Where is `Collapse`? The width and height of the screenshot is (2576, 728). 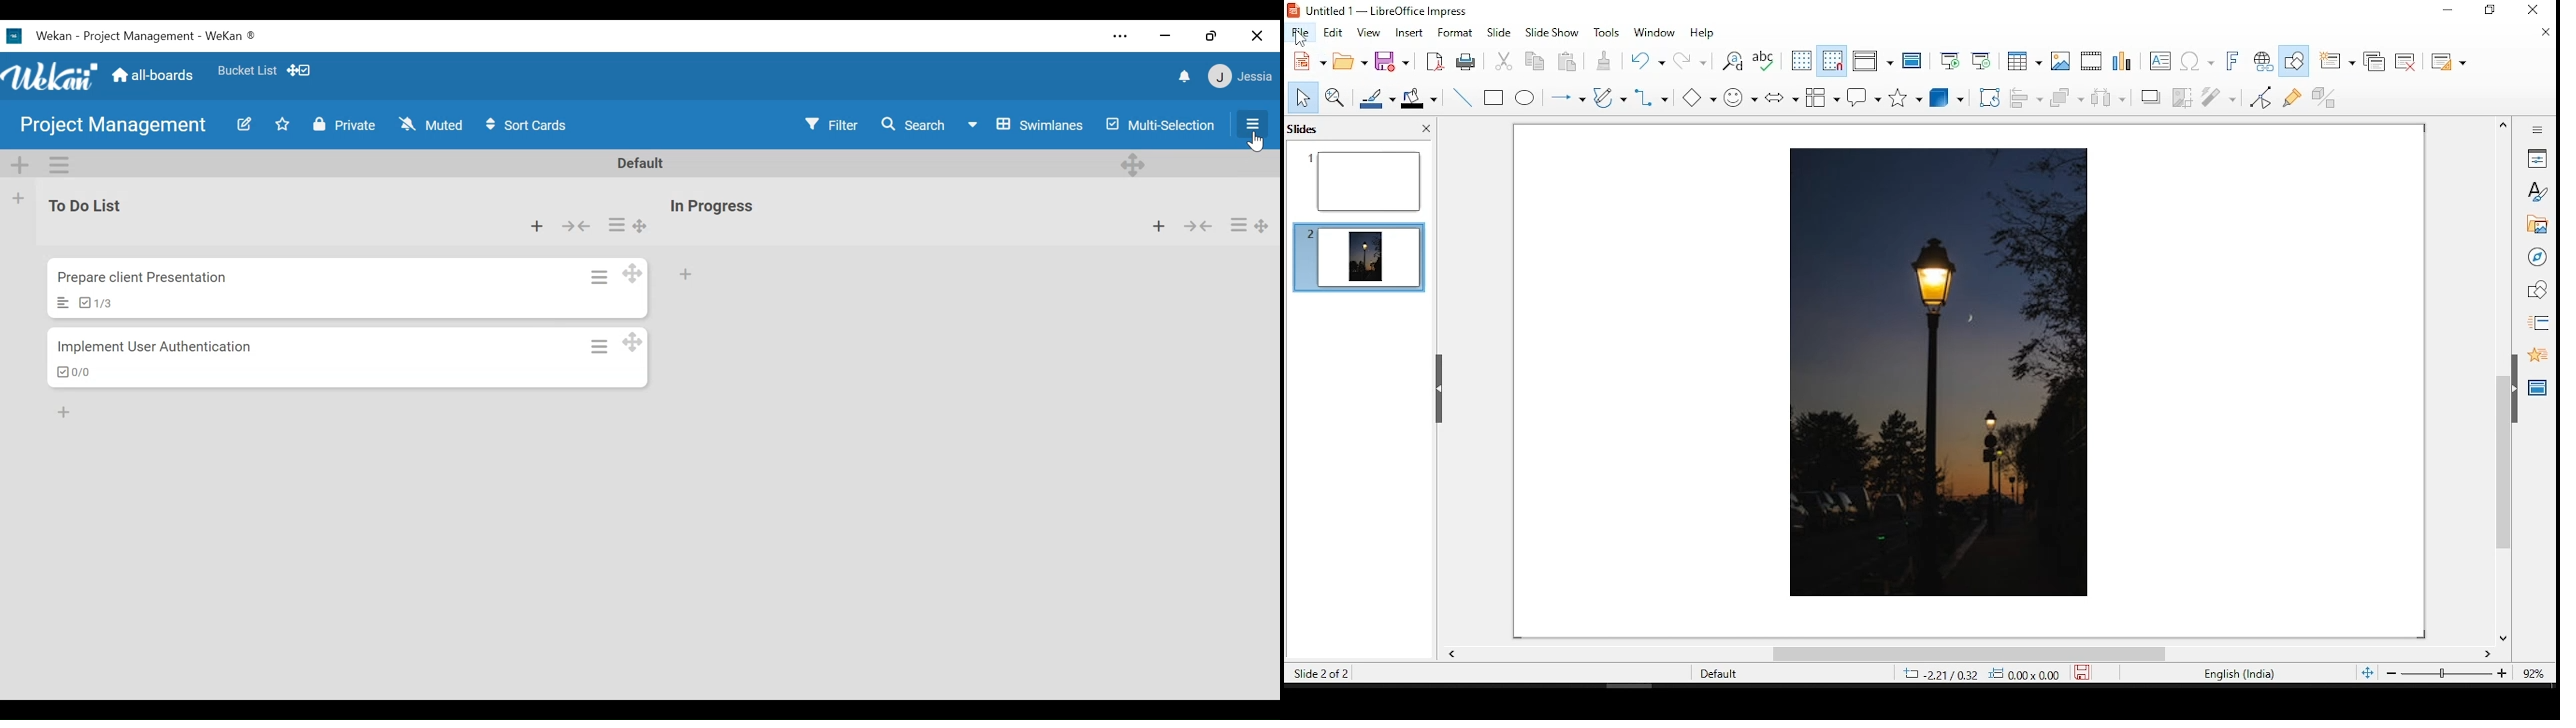 Collapse is located at coordinates (1197, 226).